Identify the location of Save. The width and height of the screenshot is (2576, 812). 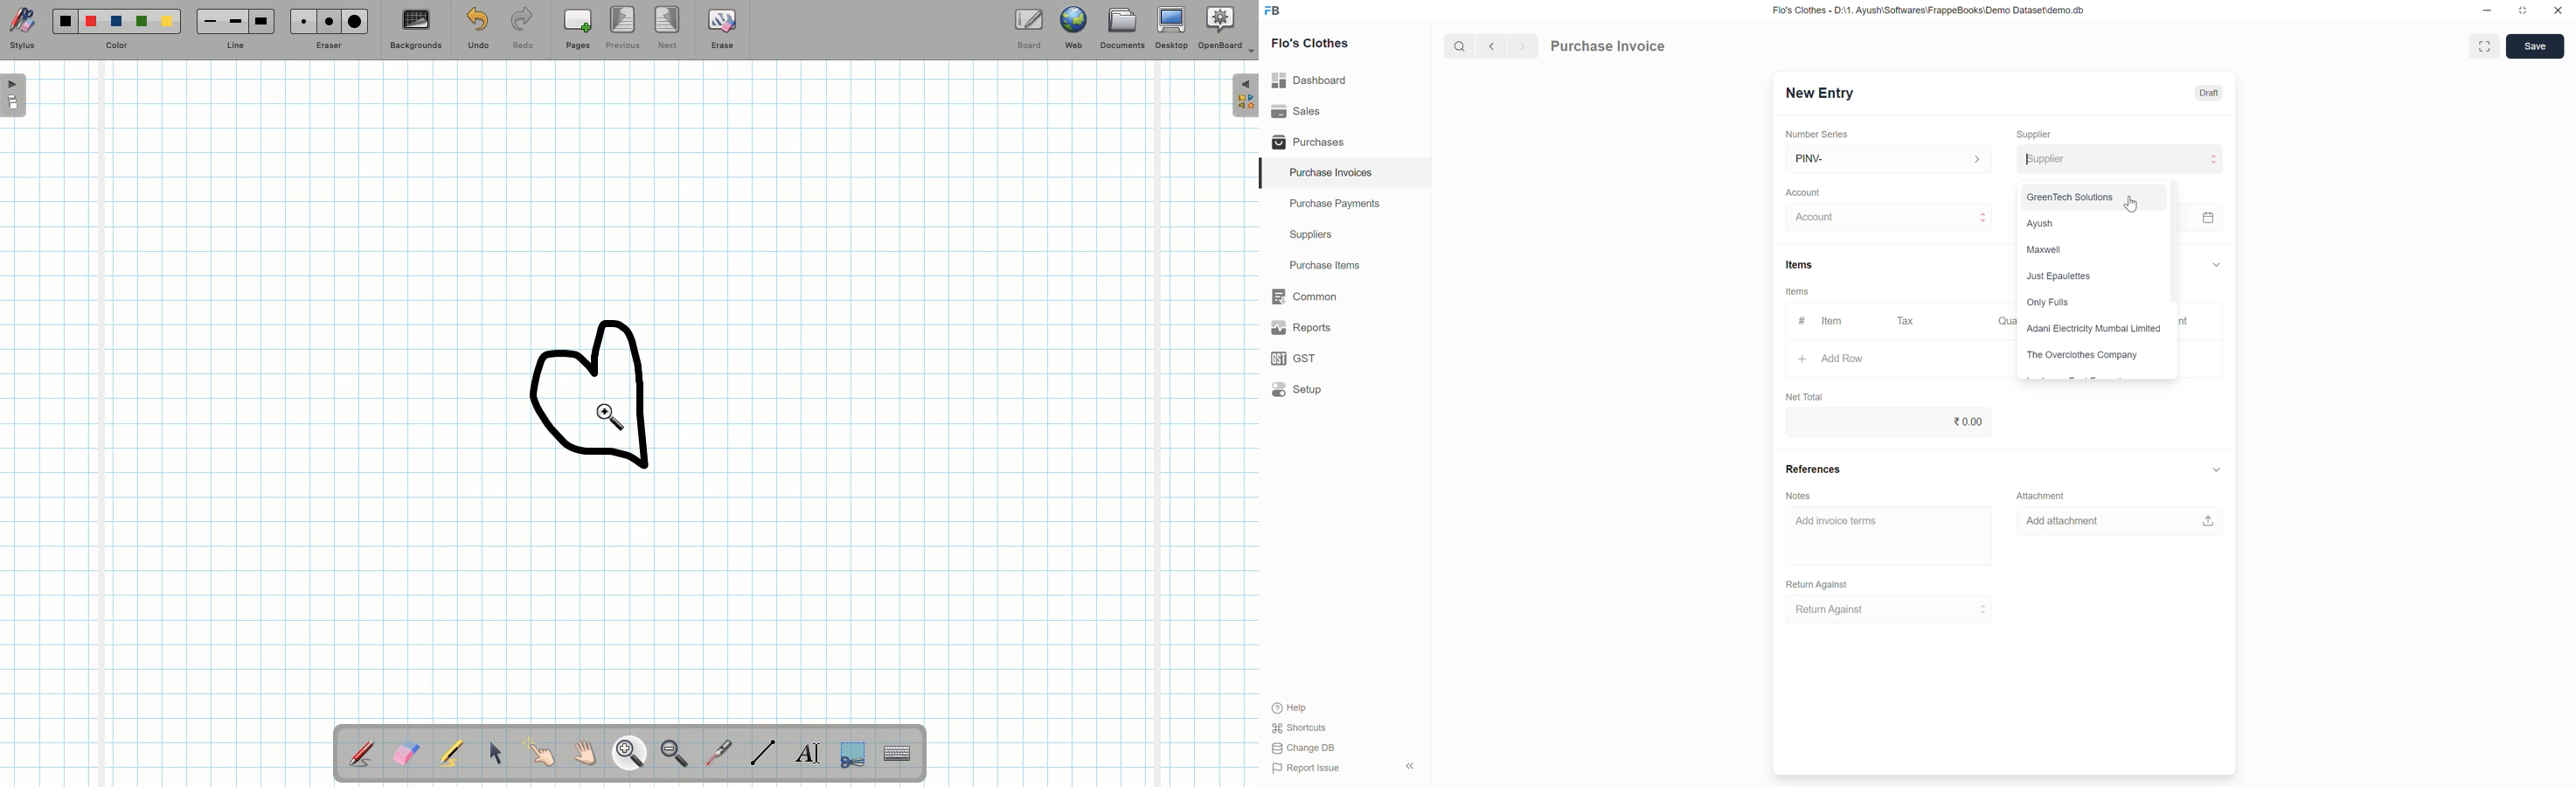
(2536, 46).